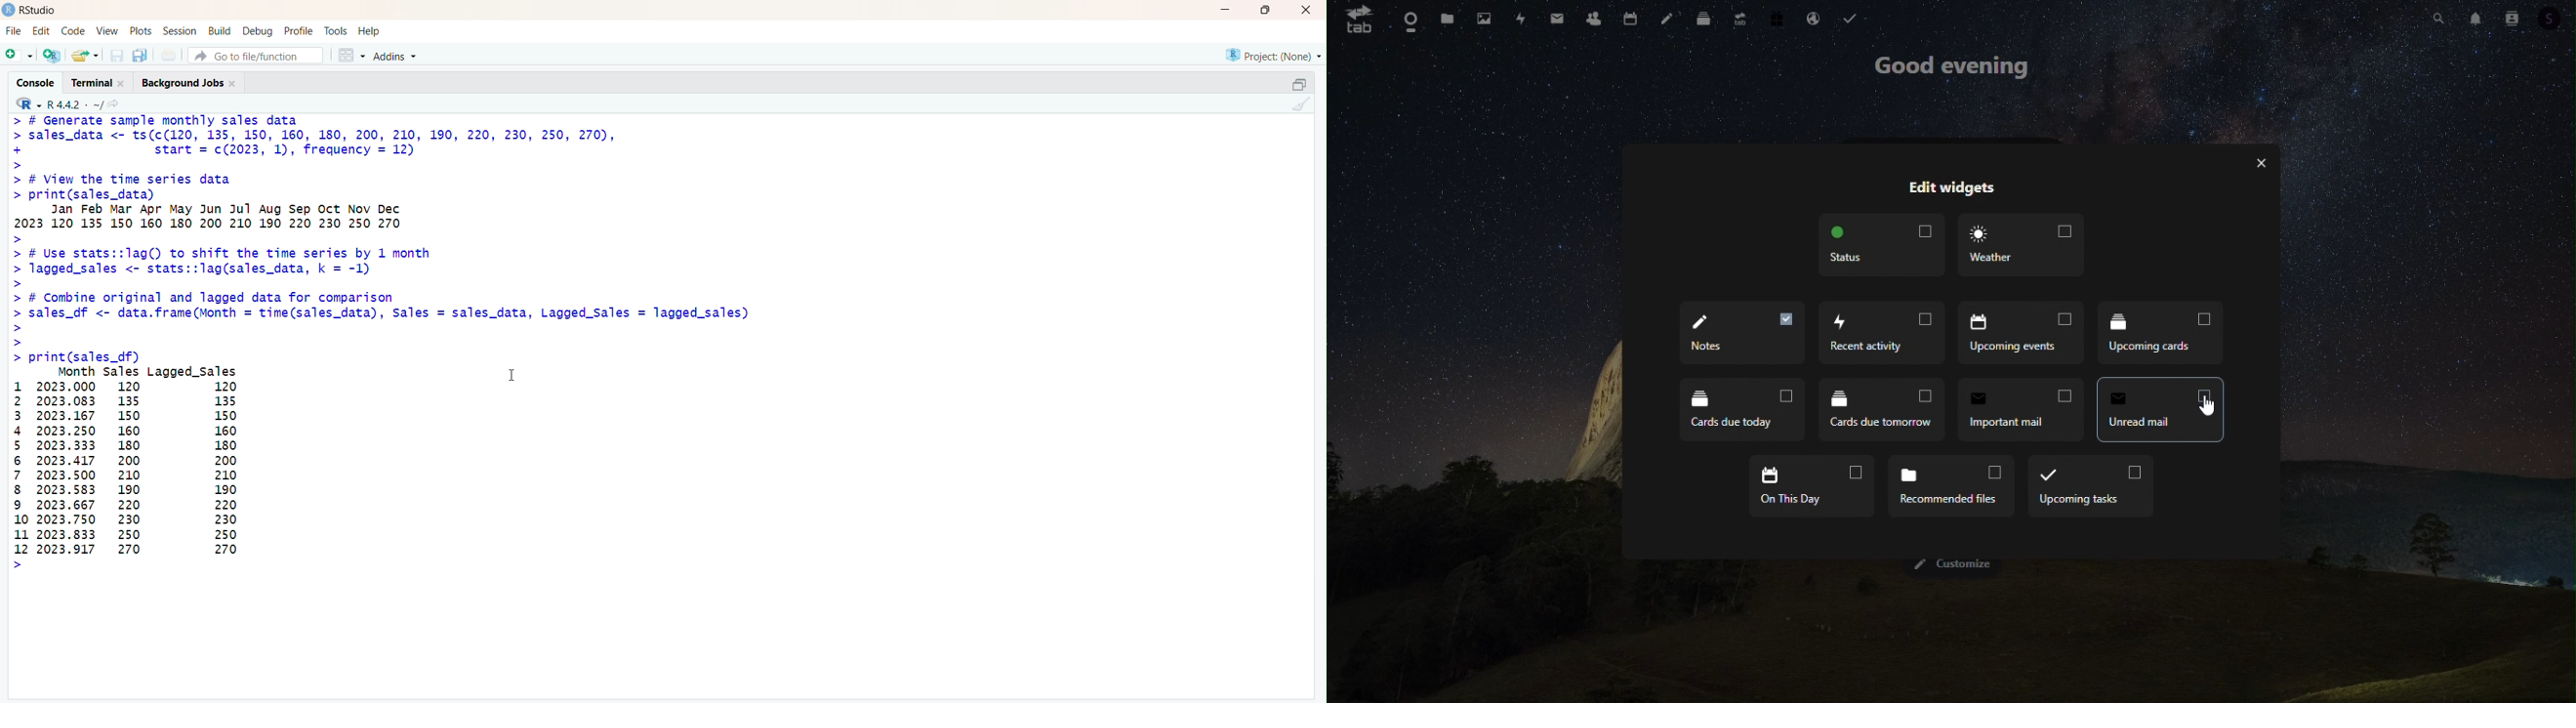 The height and width of the screenshot is (728, 2576). Describe the element at coordinates (149, 471) in the screenshot. I see `Month Sales Lagged_Sales
1 2023.000 120 120
2 2023.083 135 135
3 2023.167 150 150
4 2023.250 160 160
5 2023.333 180 180
6 2023.417 200 200
7 2023.500 210 210
8 2023.583 190 190
9 2023.667 220 220
10 2023.750 230 230
11 2023.833 250 250
12 2023.917 270 270
>` at that location.